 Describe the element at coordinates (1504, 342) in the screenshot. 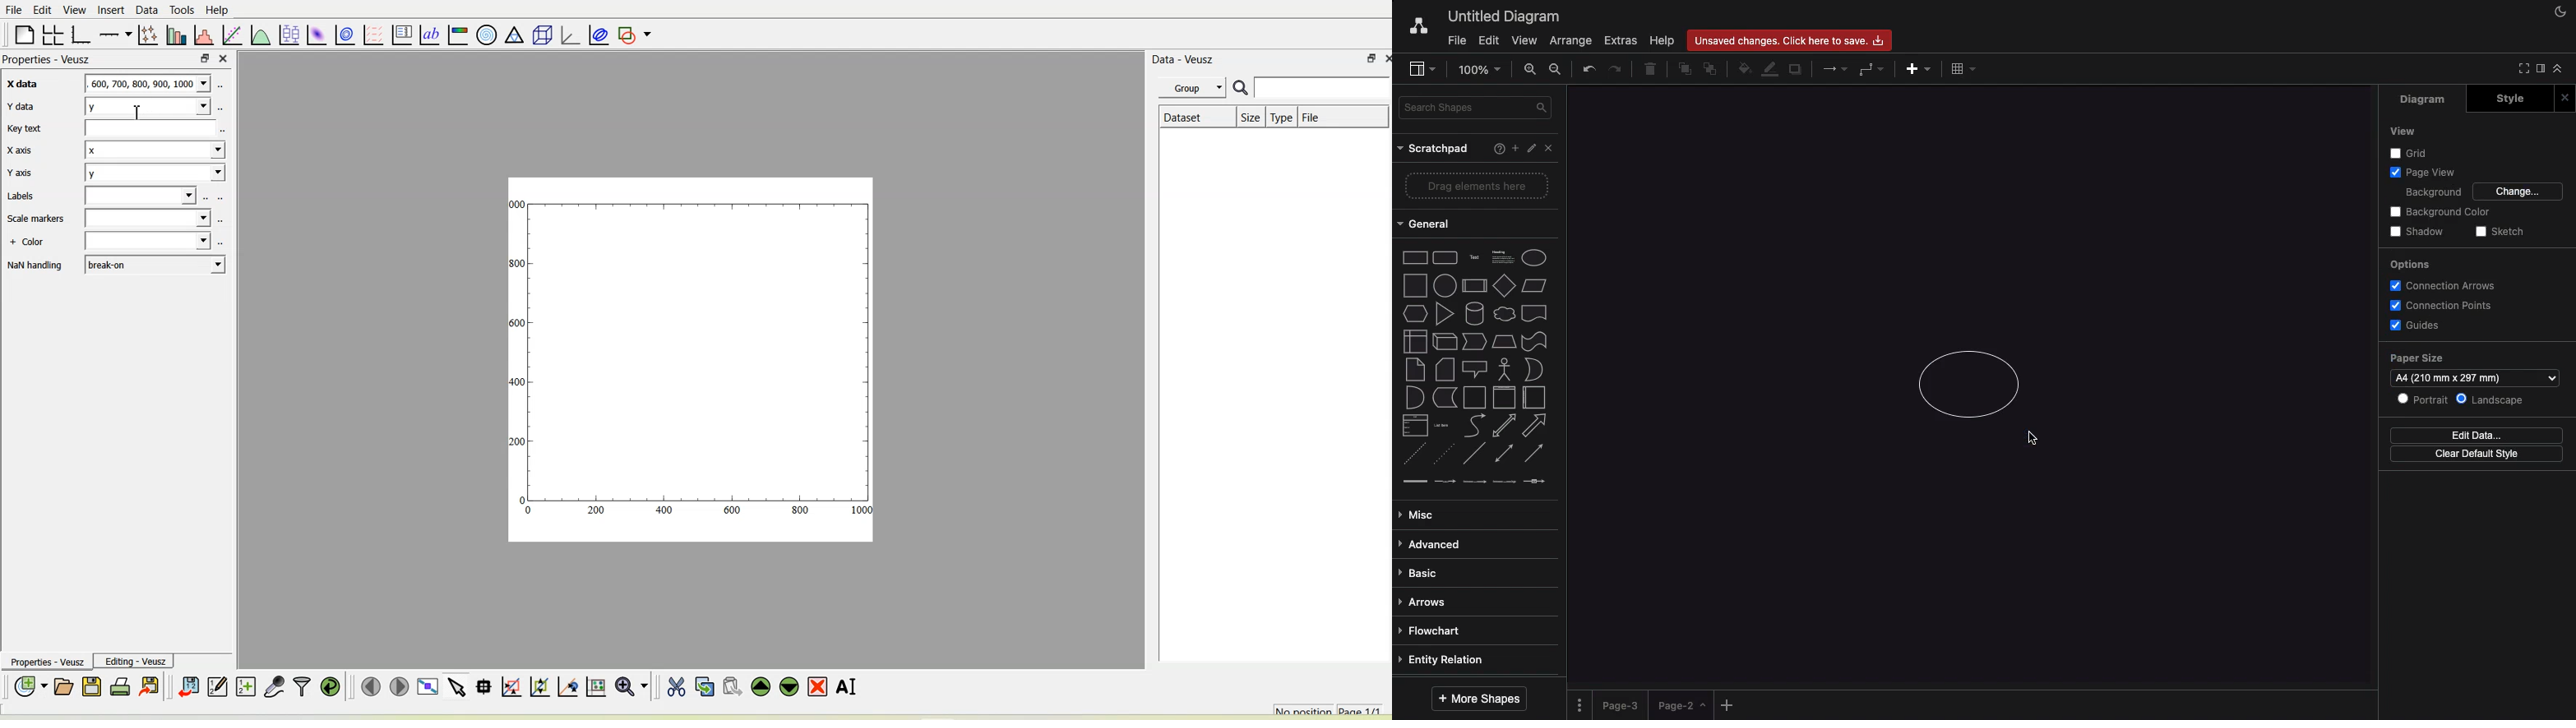

I see `trapezoid` at that location.